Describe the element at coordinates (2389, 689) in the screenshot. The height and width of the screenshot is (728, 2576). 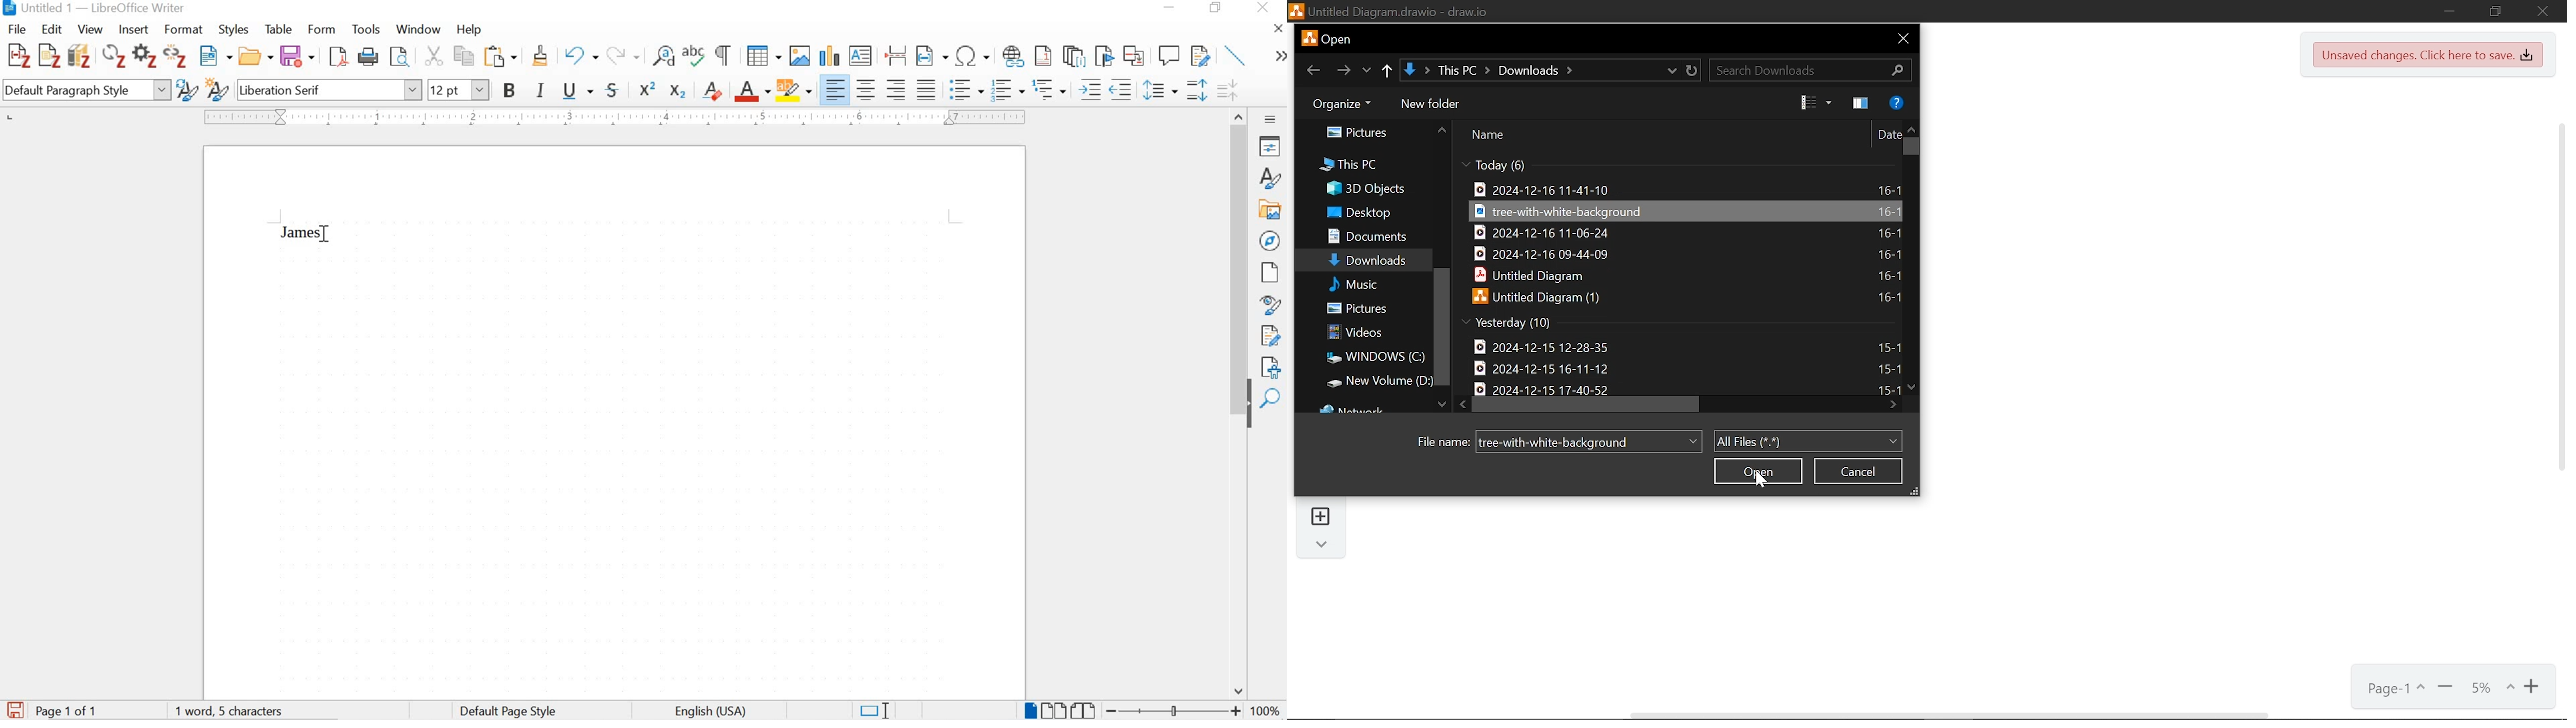
I see `Current page` at that location.